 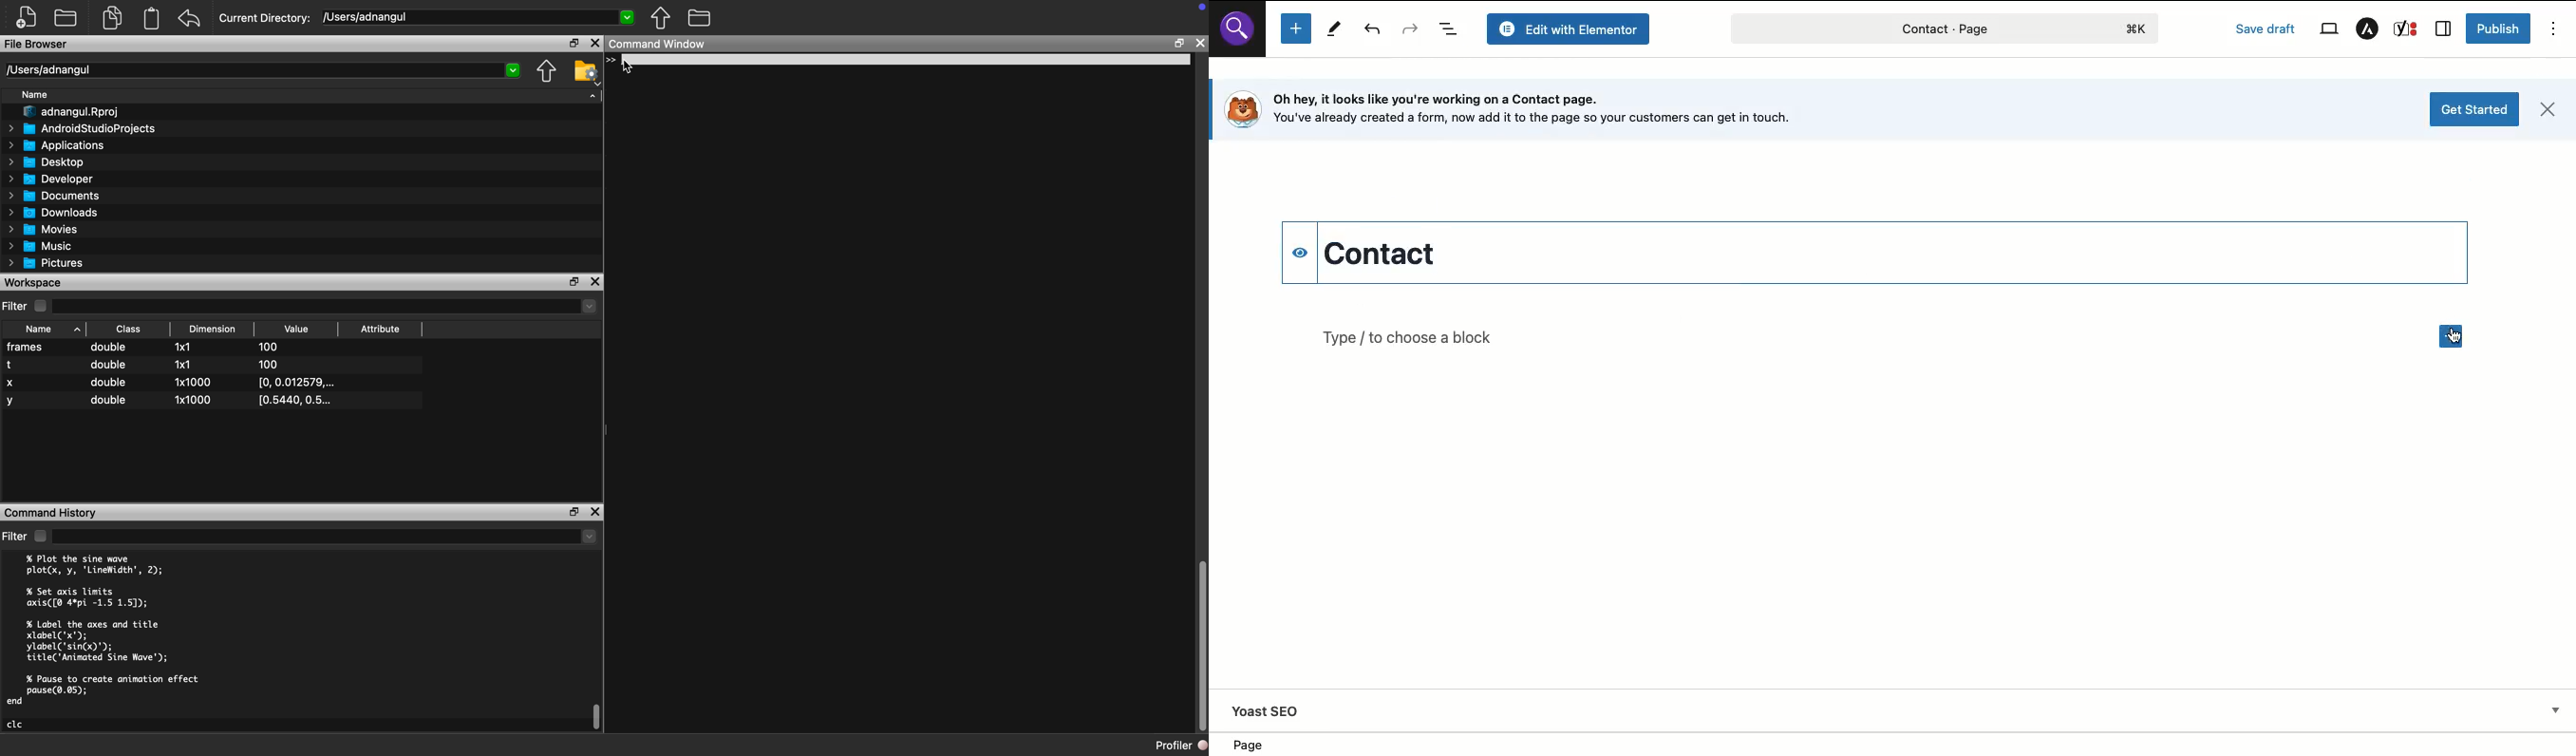 What do you see at coordinates (1407, 339) in the screenshot?
I see `Type / to choose a block` at bounding box center [1407, 339].